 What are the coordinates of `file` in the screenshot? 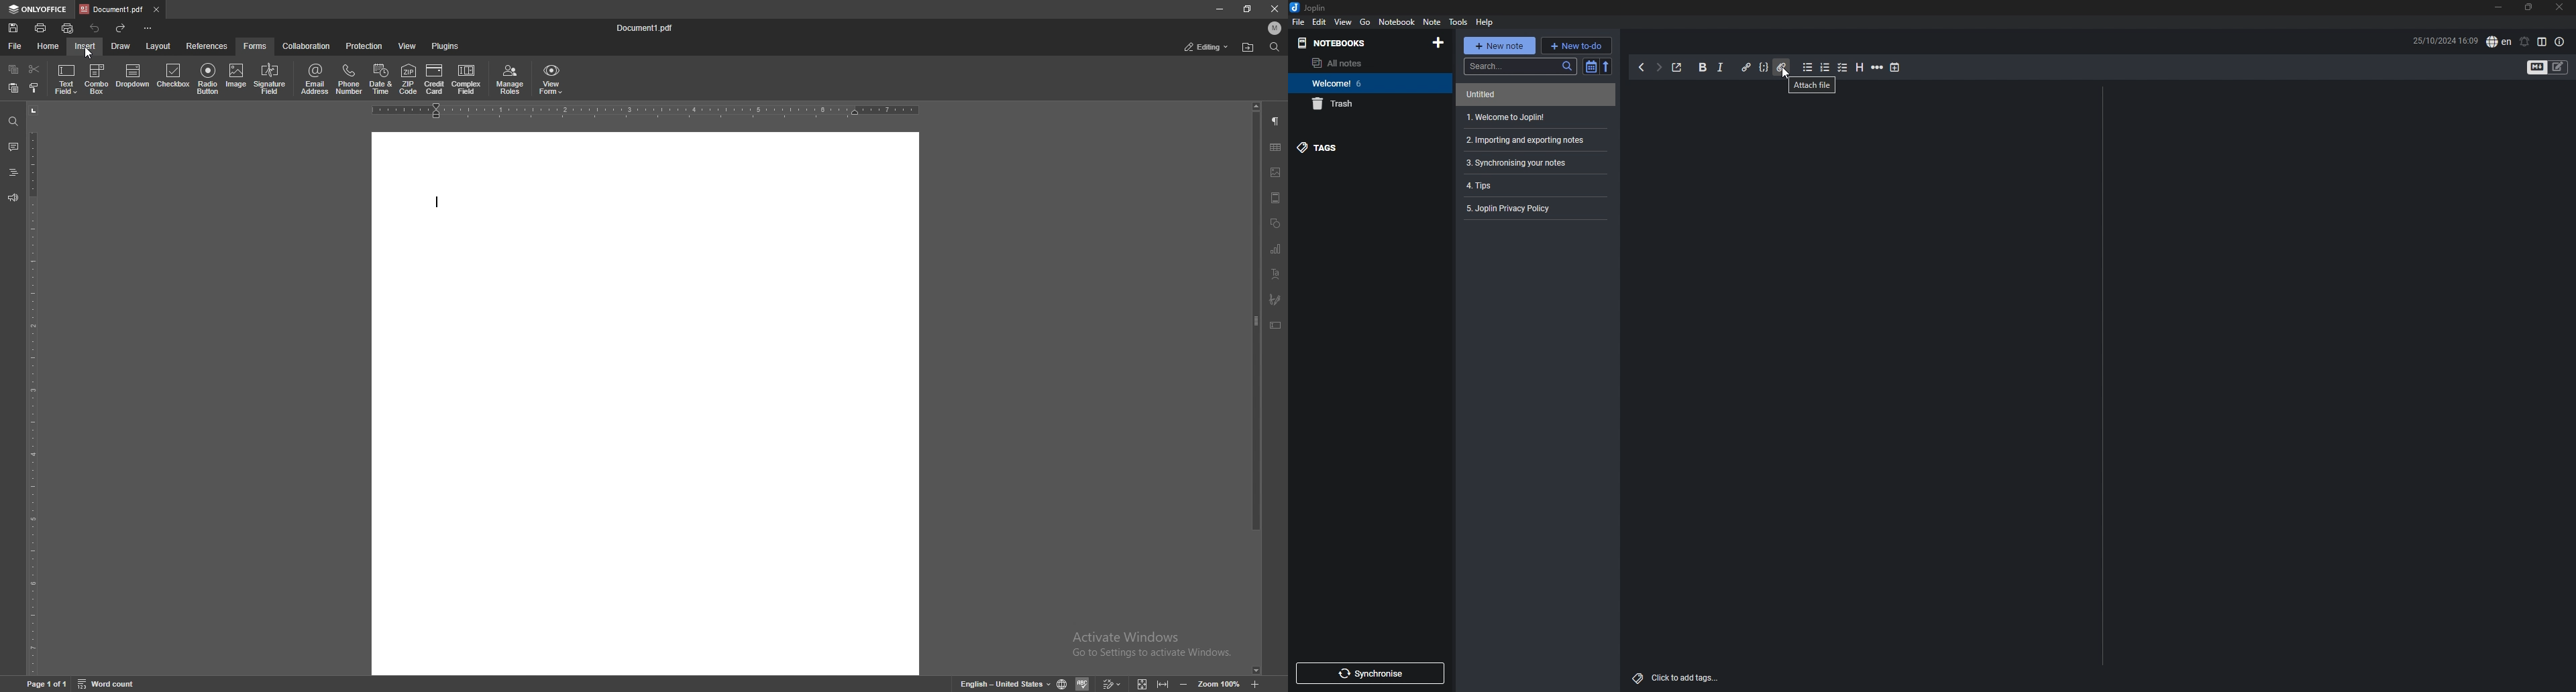 It's located at (1299, 21).